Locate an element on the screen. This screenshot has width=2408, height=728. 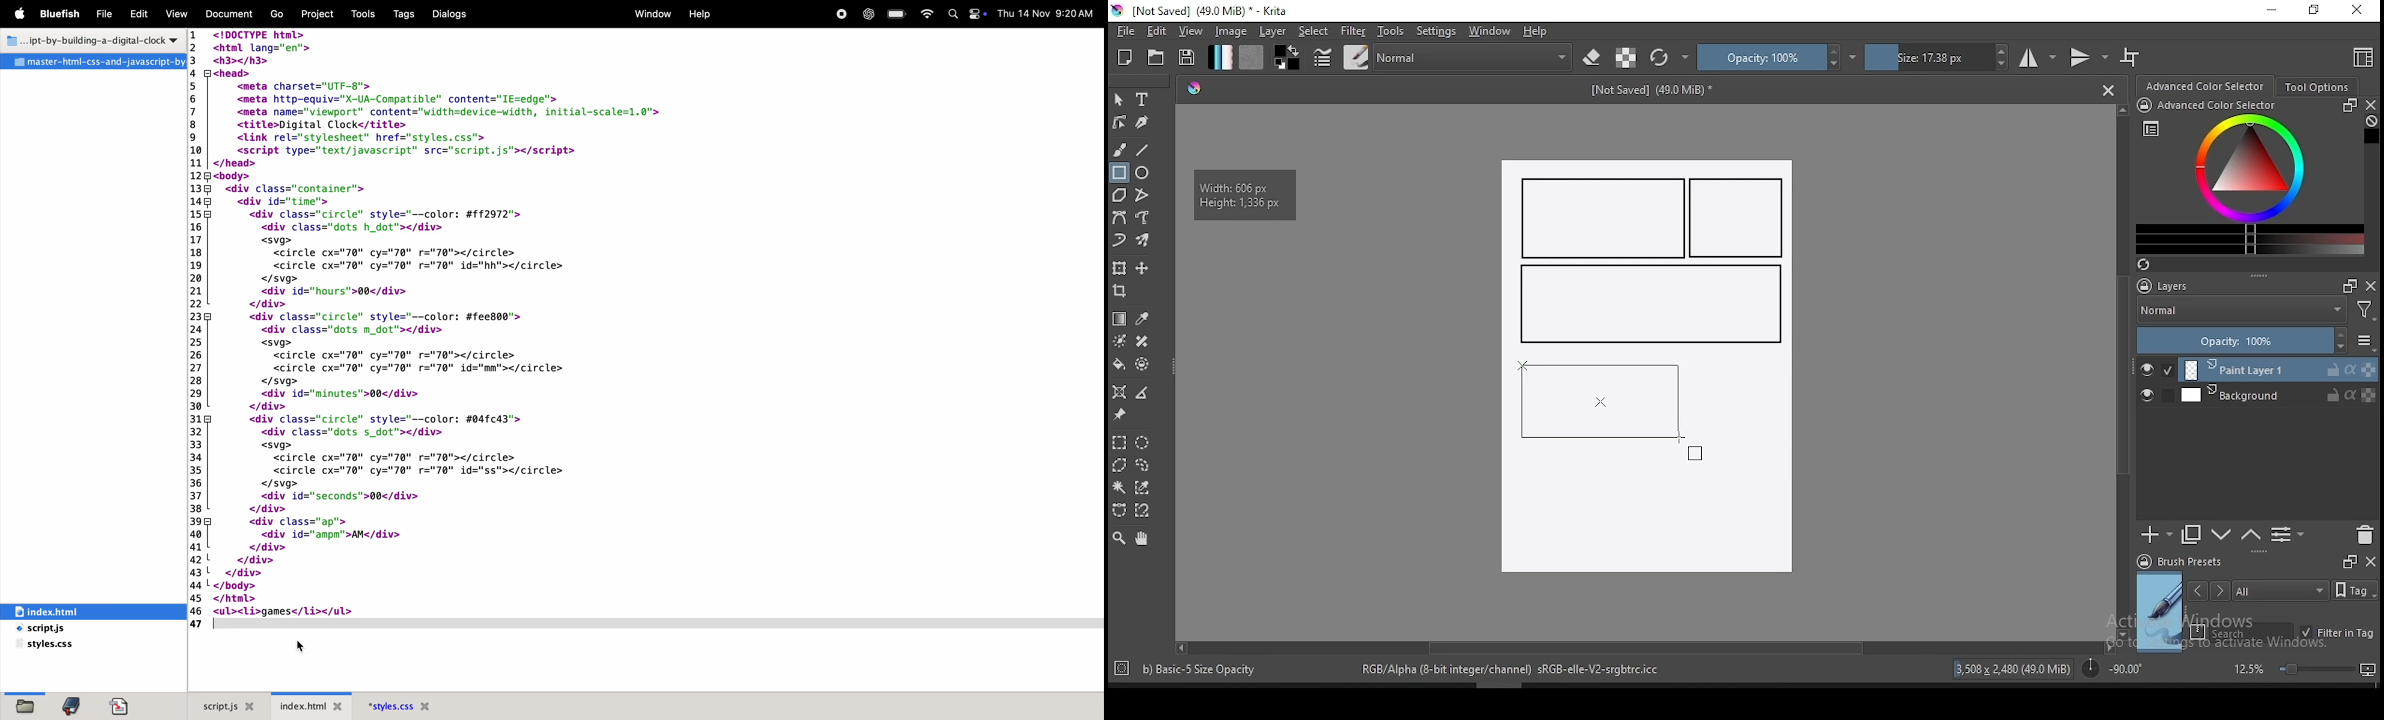
duplicate layer is located at coordinates (2192, 534).